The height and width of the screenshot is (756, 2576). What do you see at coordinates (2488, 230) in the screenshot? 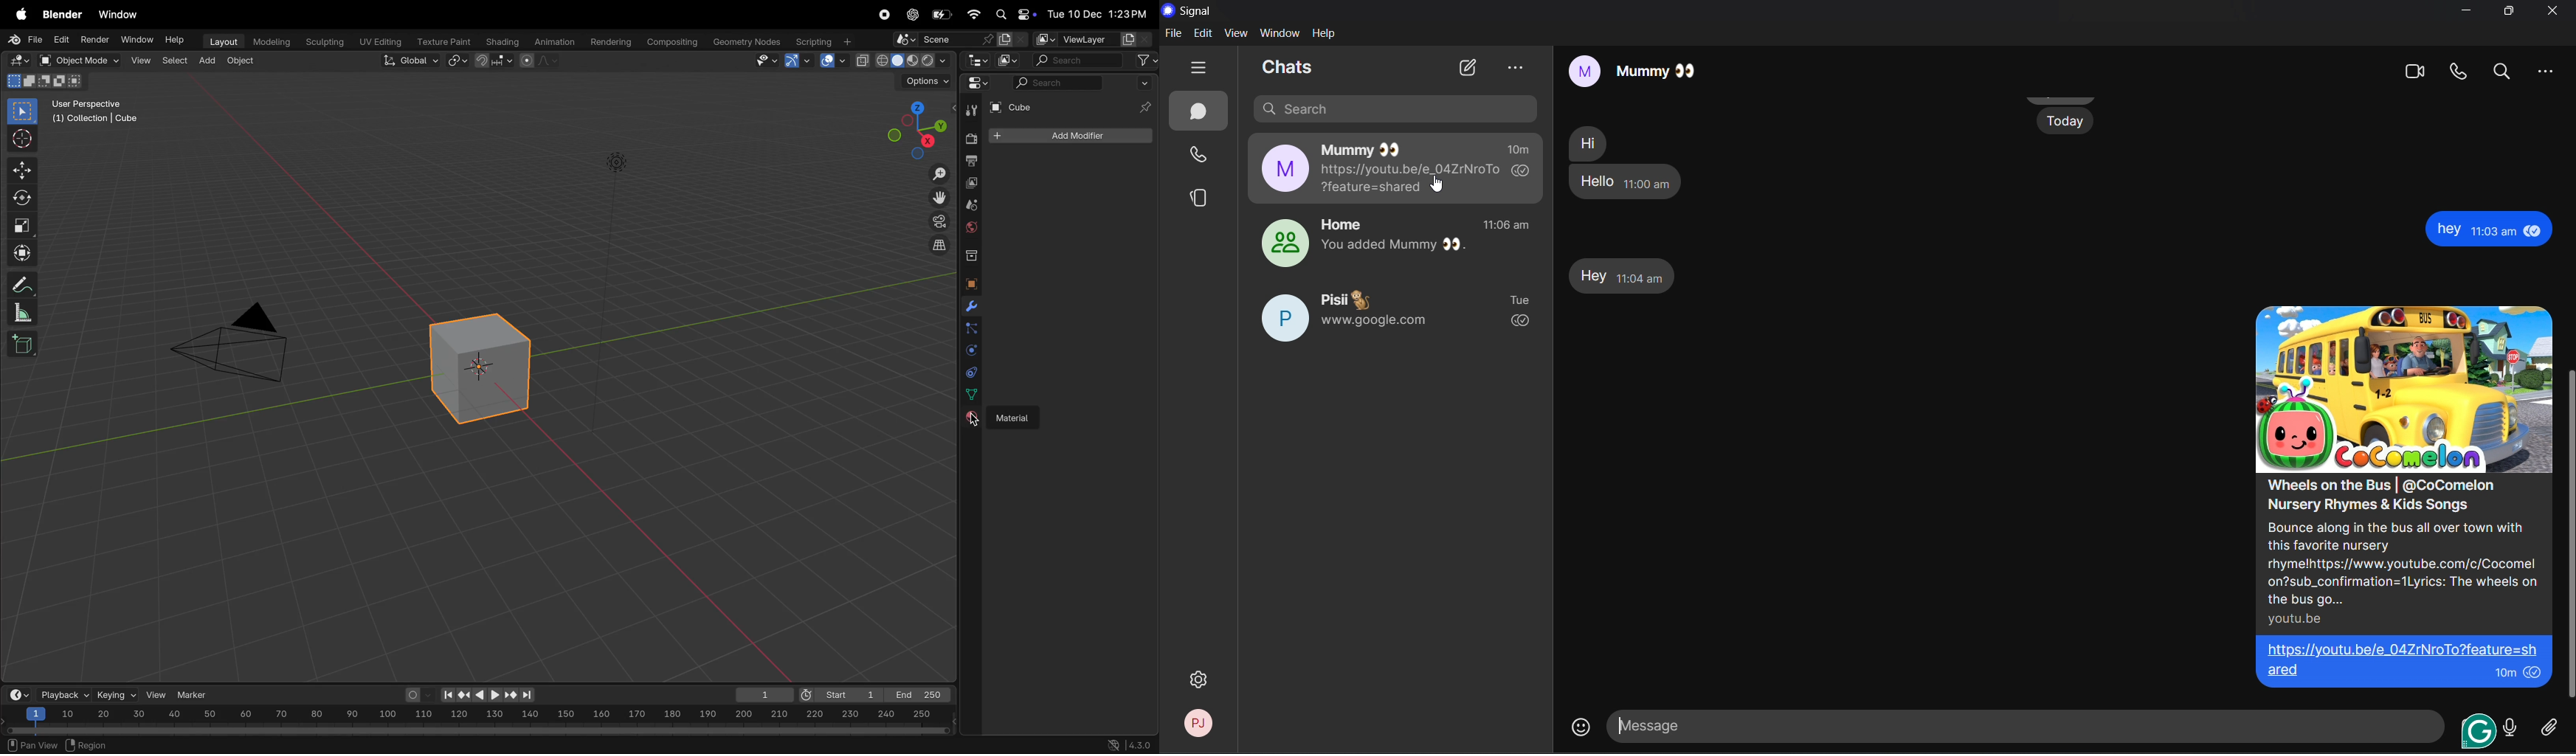
I see `hey ` at bounding box center [2488, 230].